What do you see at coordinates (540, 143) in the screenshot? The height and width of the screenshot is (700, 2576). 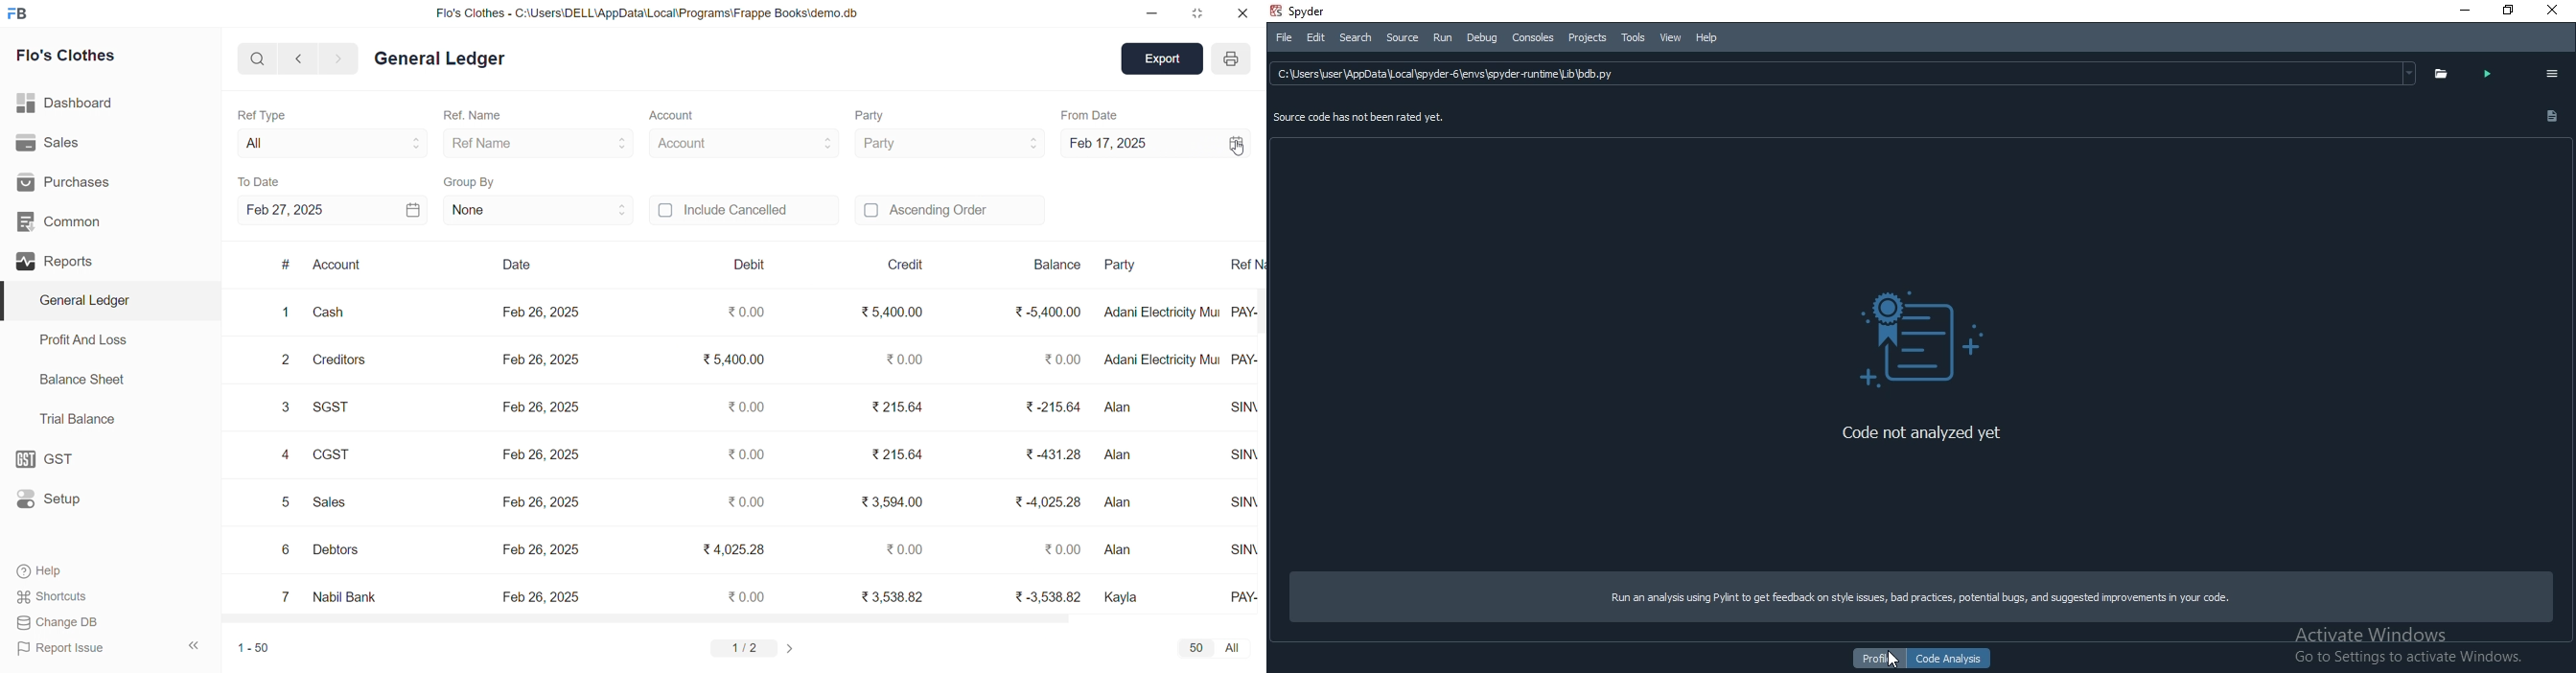 I see `Ref Name` at bounding box center [540, 143].